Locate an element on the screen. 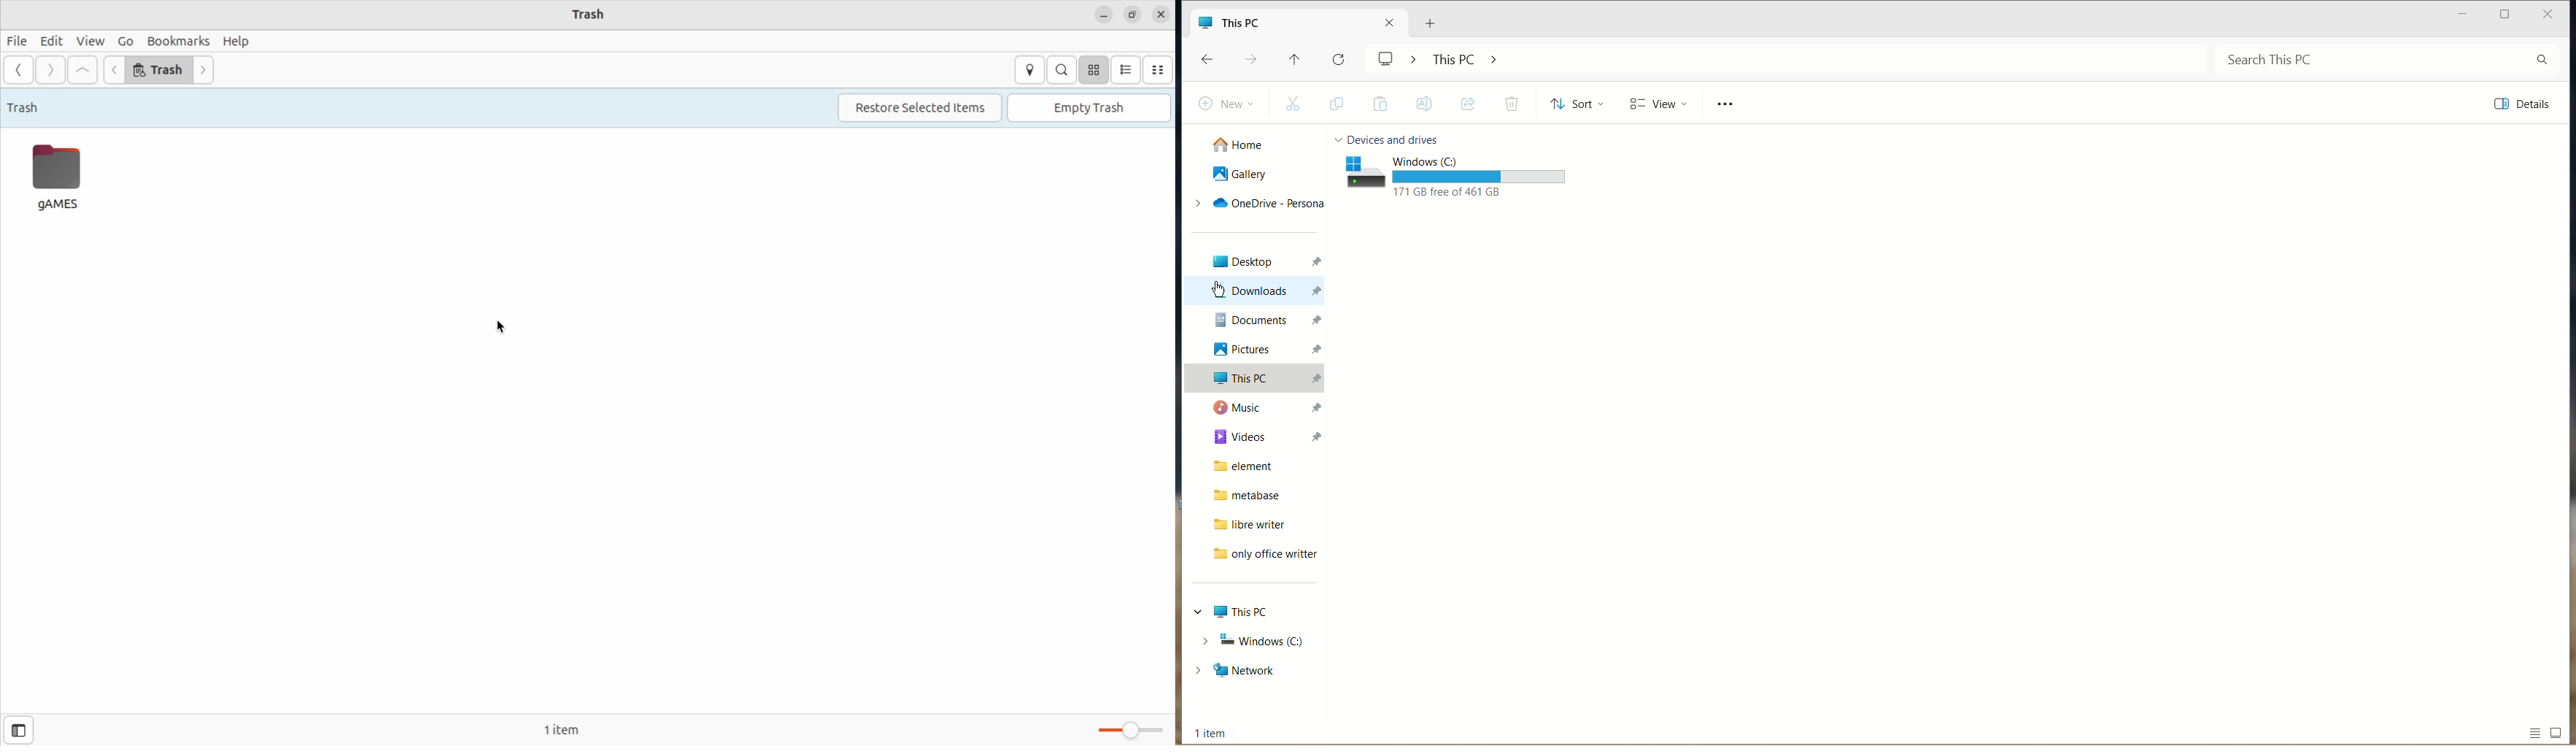 The width and height of the screenshot is (2576, 756). view is located at coordinates (1657, 105).